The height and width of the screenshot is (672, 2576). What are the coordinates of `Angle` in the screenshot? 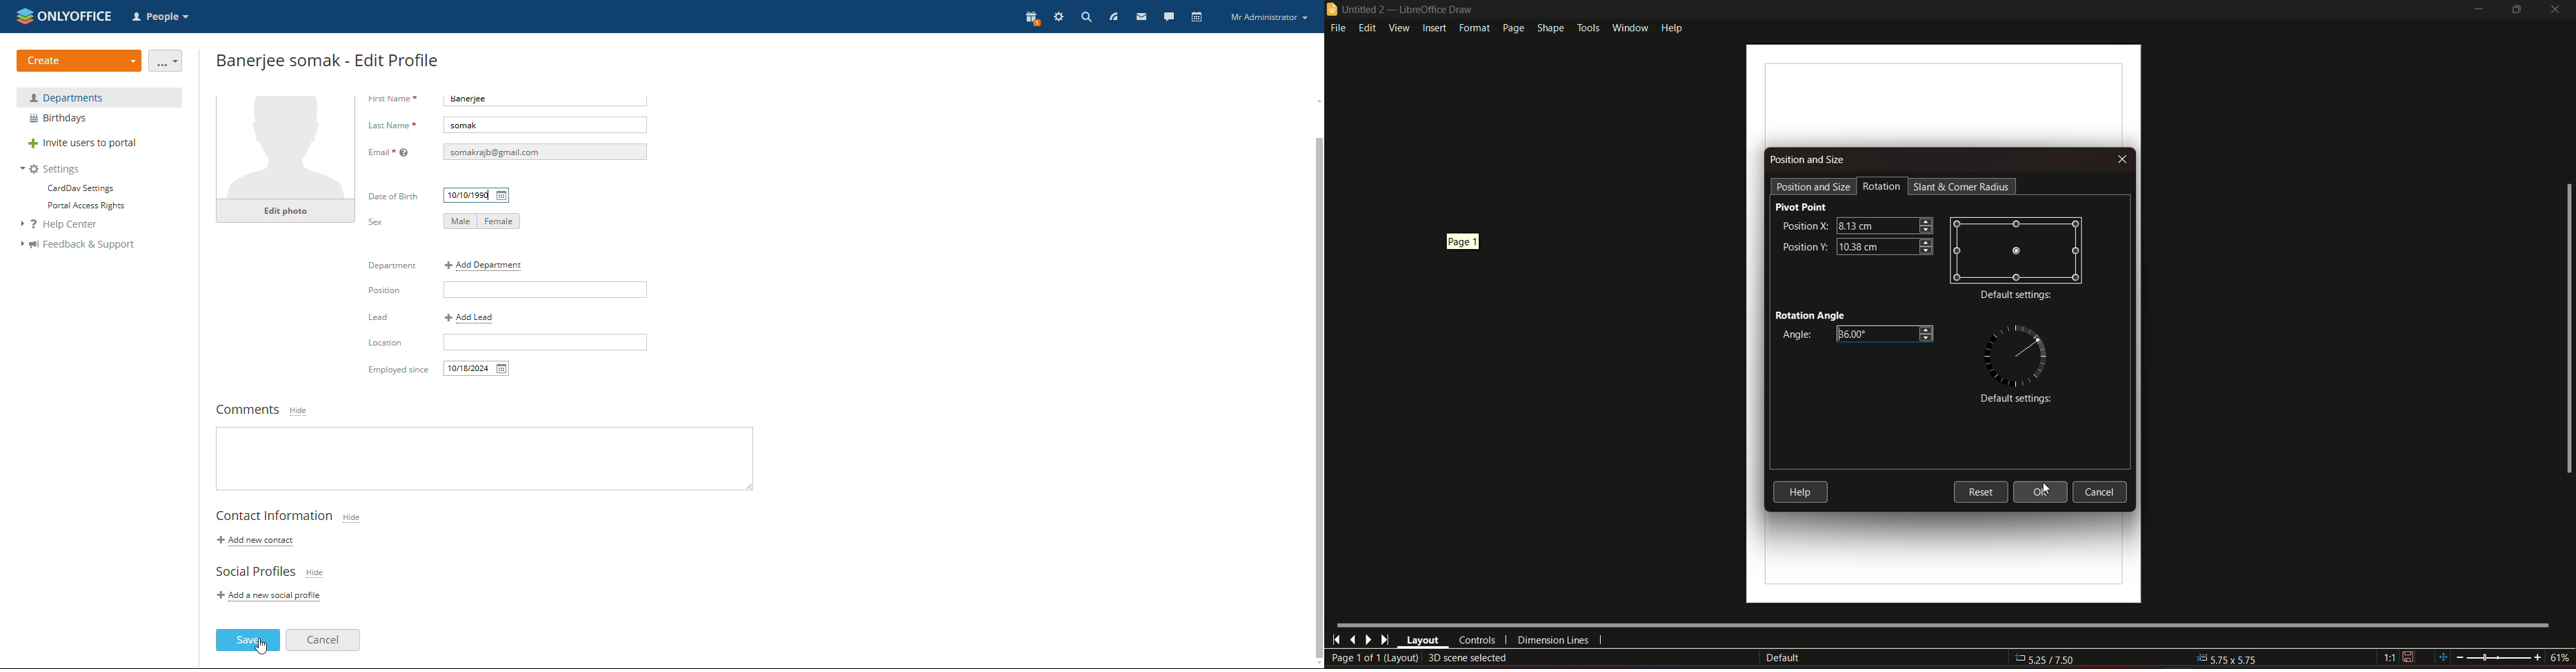 It's located at (1794, 335).